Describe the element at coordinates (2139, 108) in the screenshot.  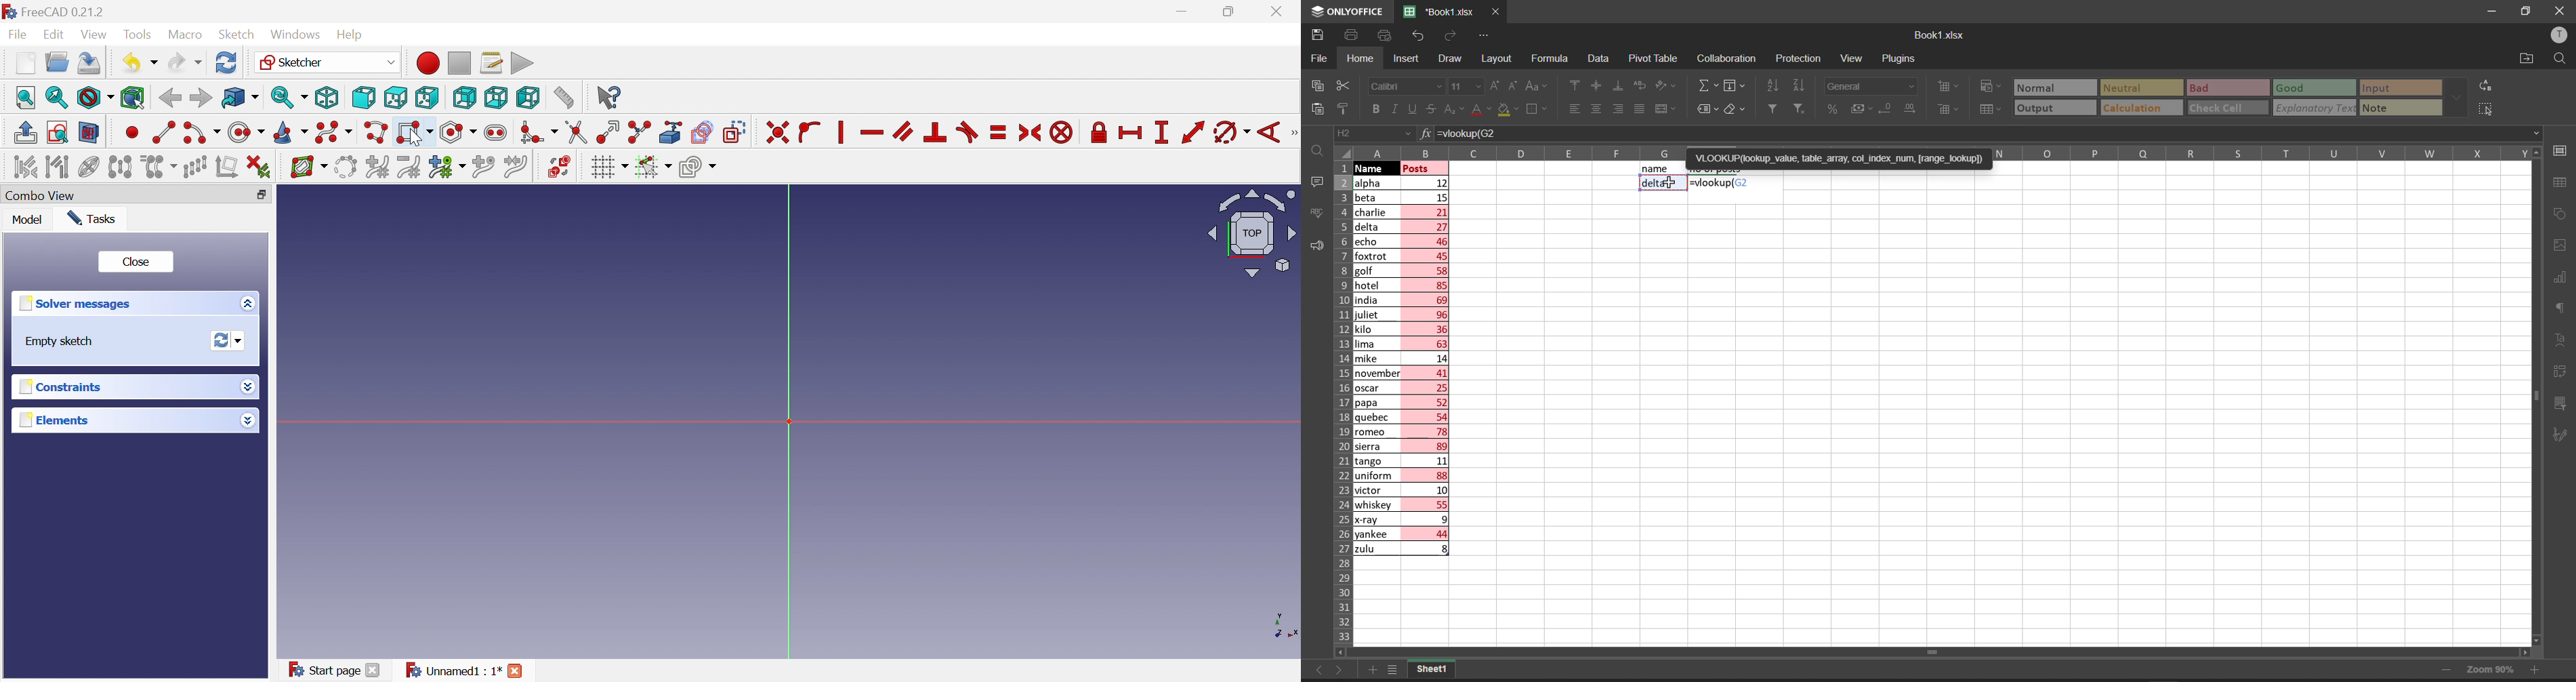
I see `calculation` at that location.